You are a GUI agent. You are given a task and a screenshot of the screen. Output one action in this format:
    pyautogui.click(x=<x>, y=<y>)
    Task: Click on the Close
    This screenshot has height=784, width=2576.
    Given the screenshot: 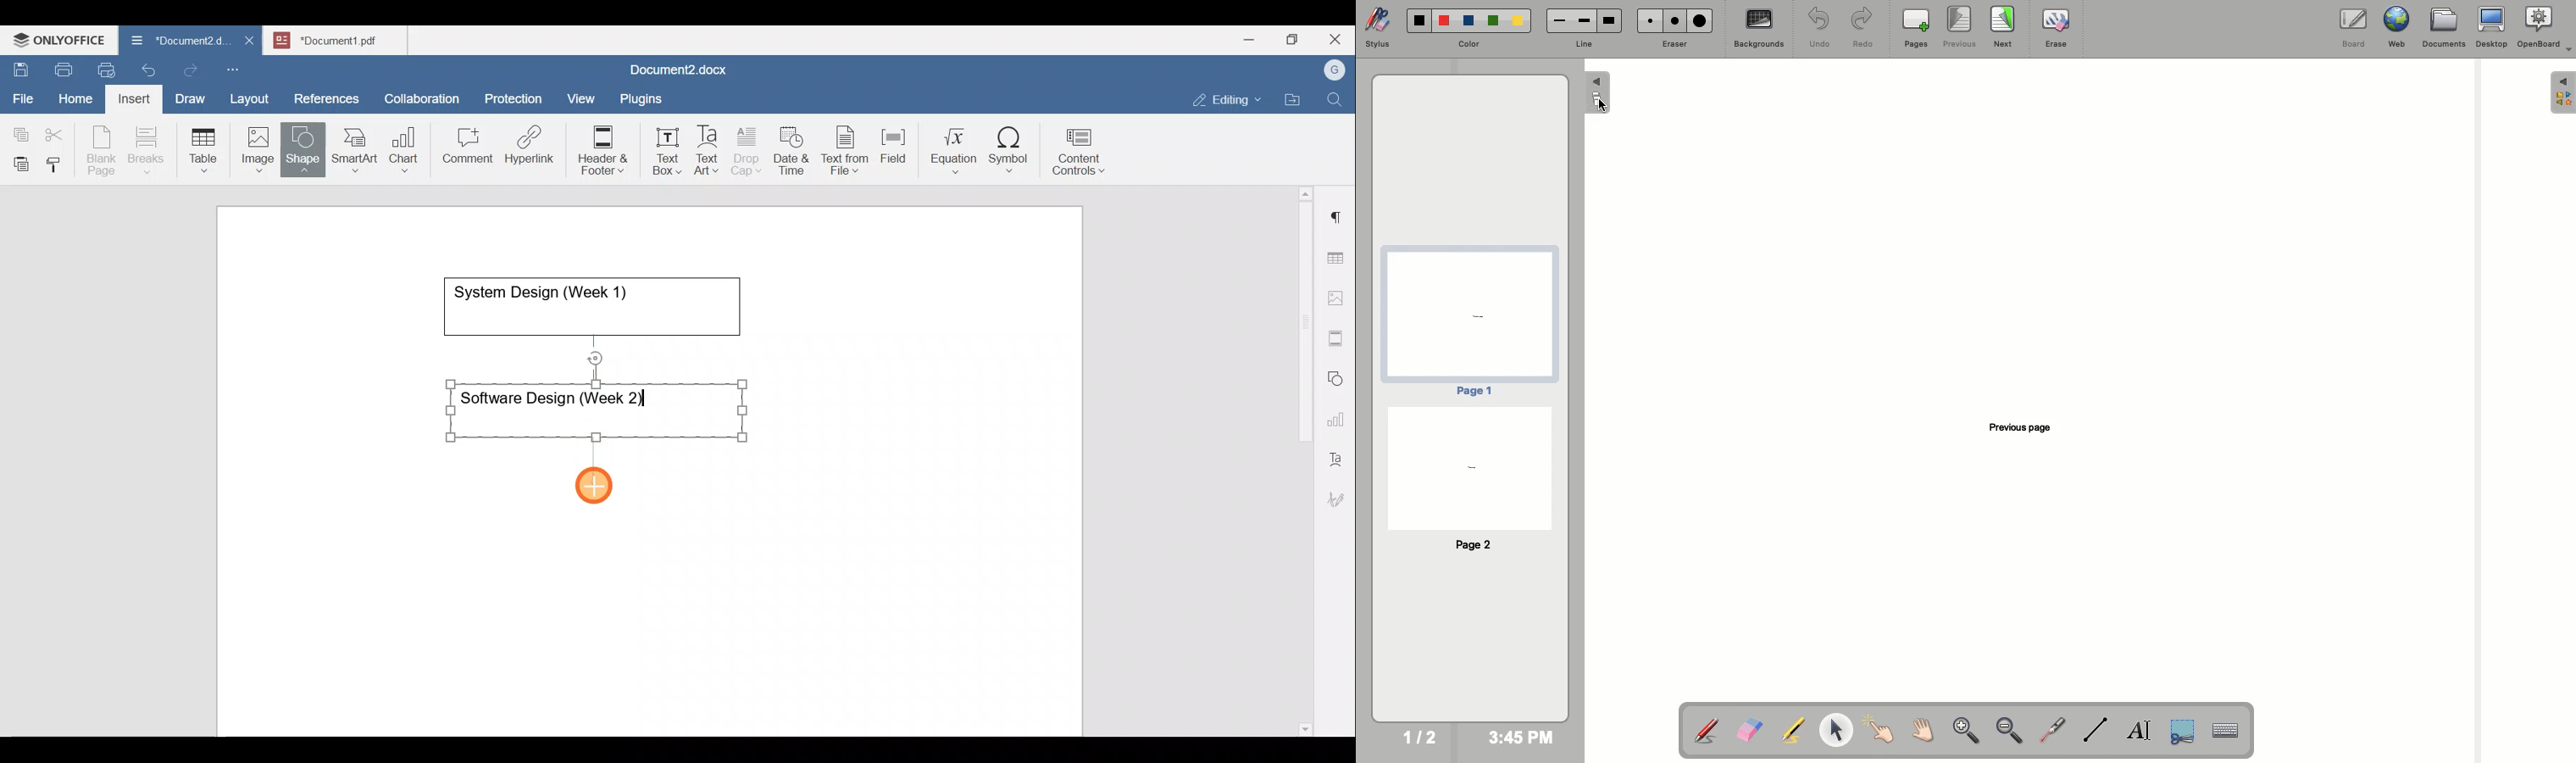 What is the action you would take?
    pyautogui.click(x=1337, y=40)
    